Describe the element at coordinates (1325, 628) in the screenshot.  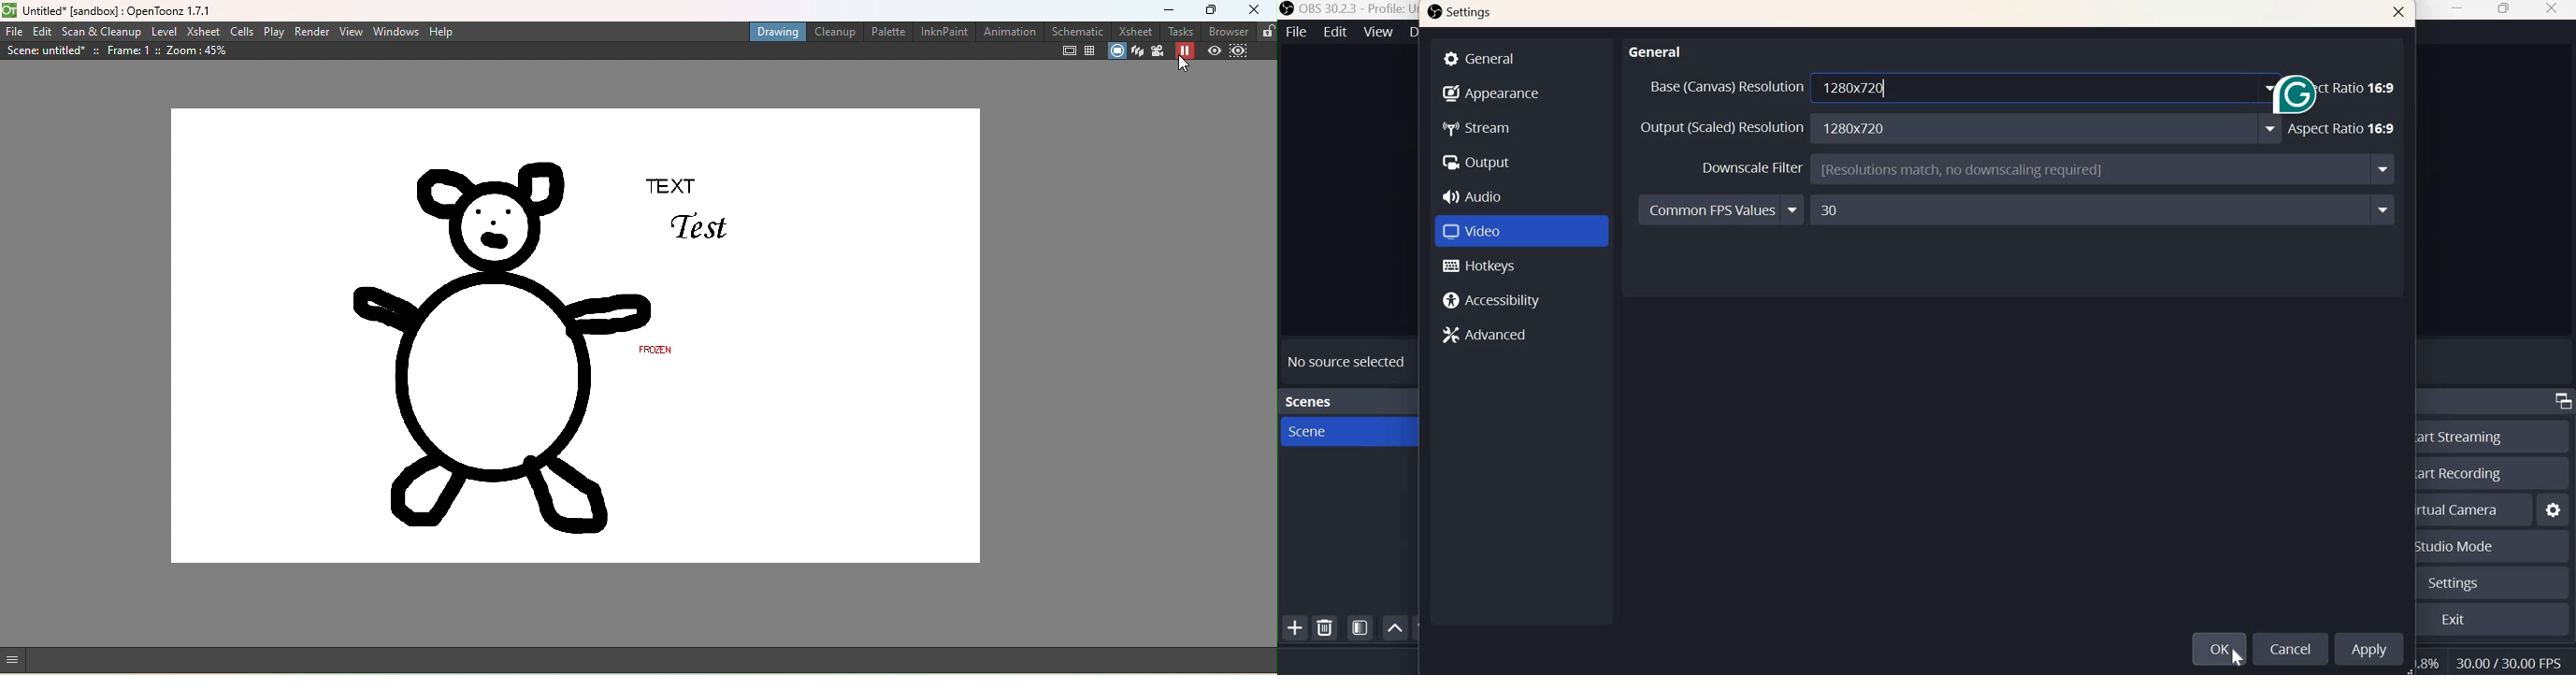
I see `remove selected scene ` at that location.